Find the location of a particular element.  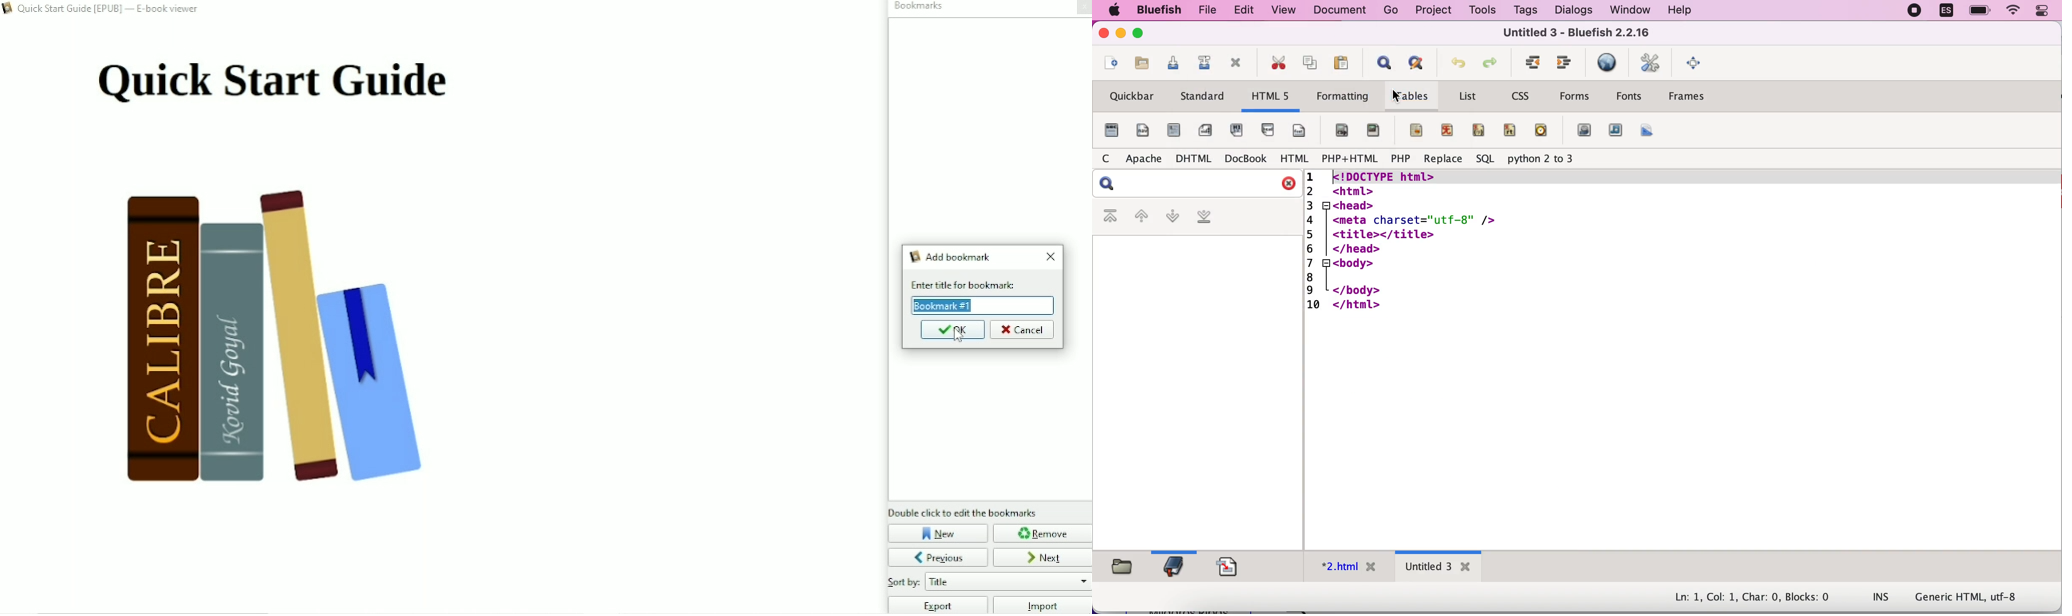

previous bookmark is located at coordinates (1141, 215).